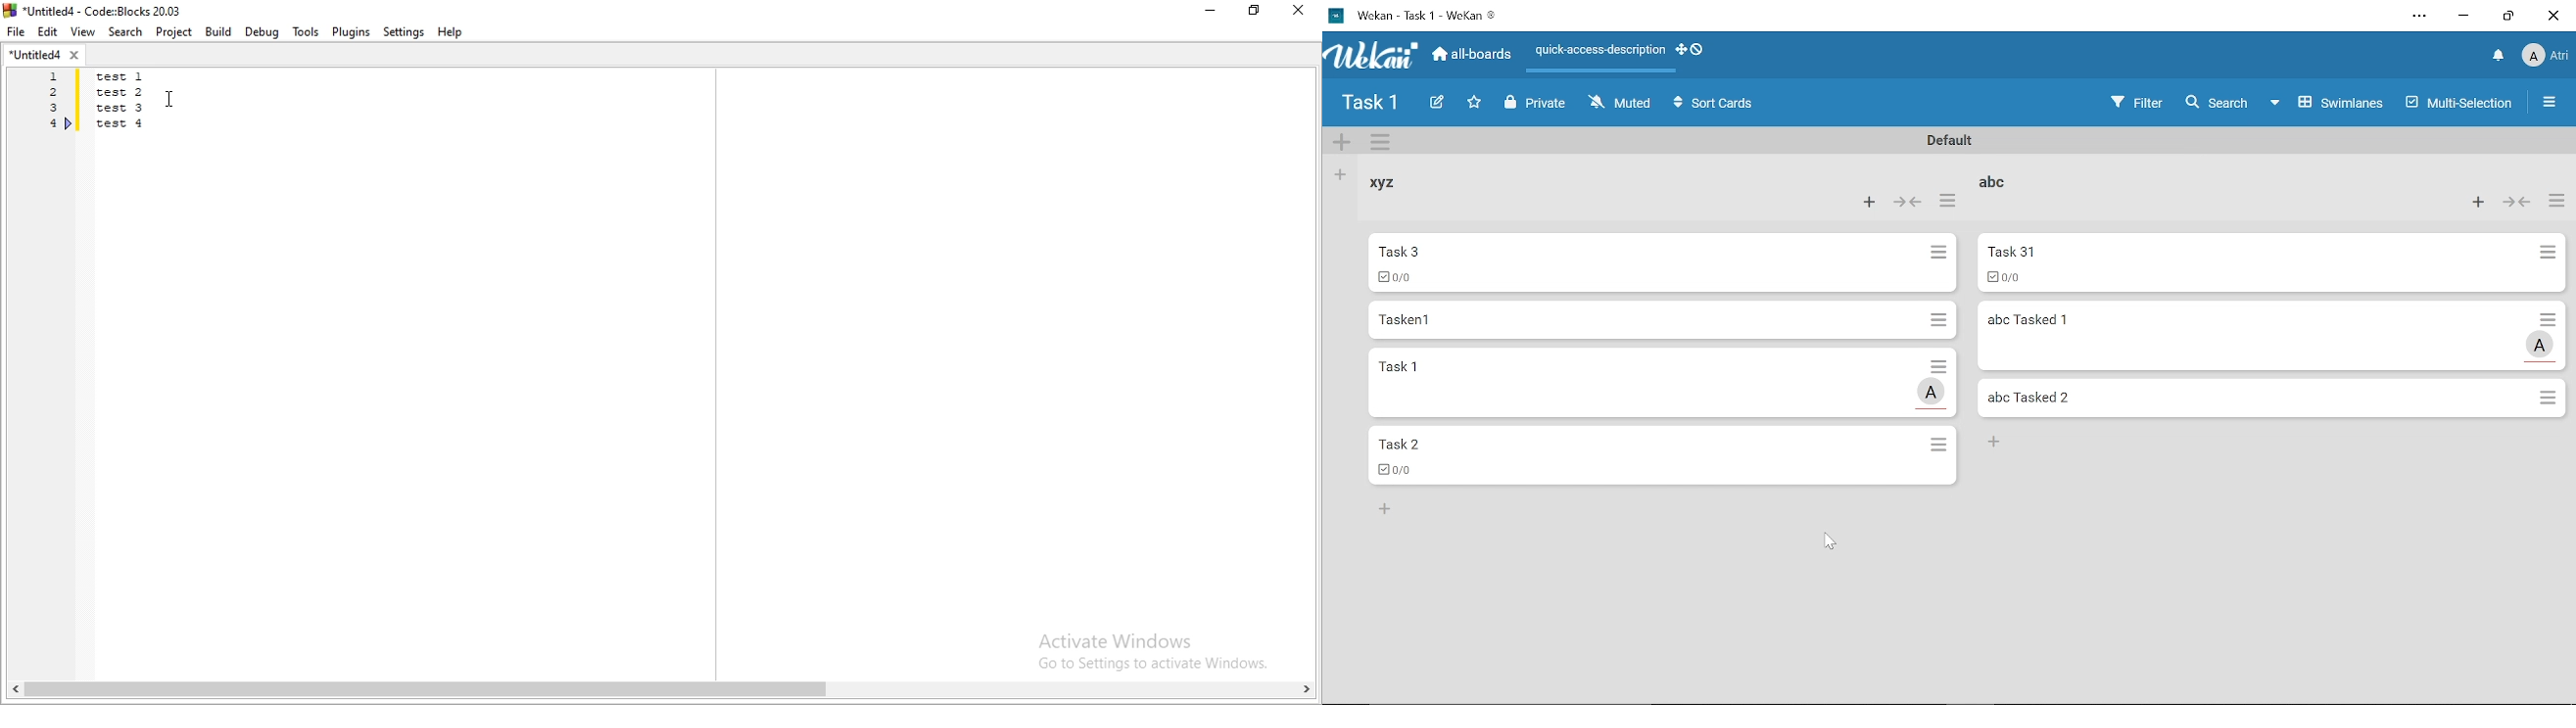 This screenshot has height=728, width=2576. What do you see at coordinates (1718, 105) in the screenshot?
I see `Sort Cards` at bounding box center [1718, 105].